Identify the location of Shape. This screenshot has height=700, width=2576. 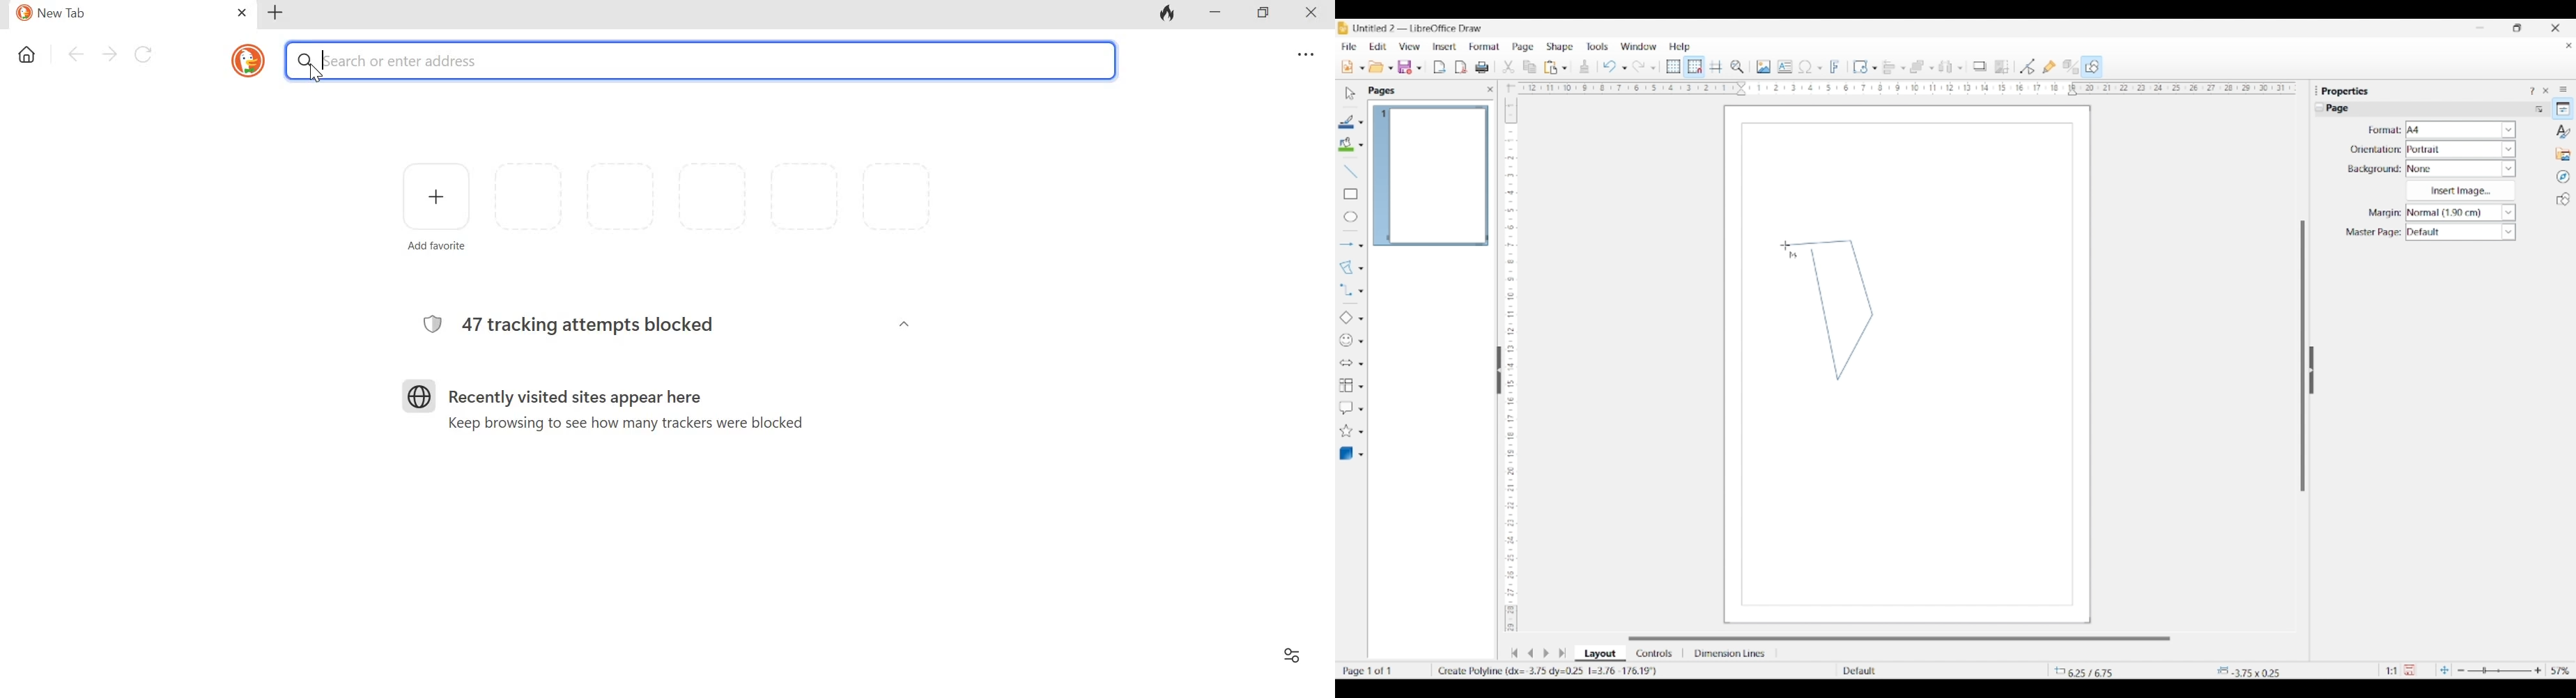
(1561, 47).